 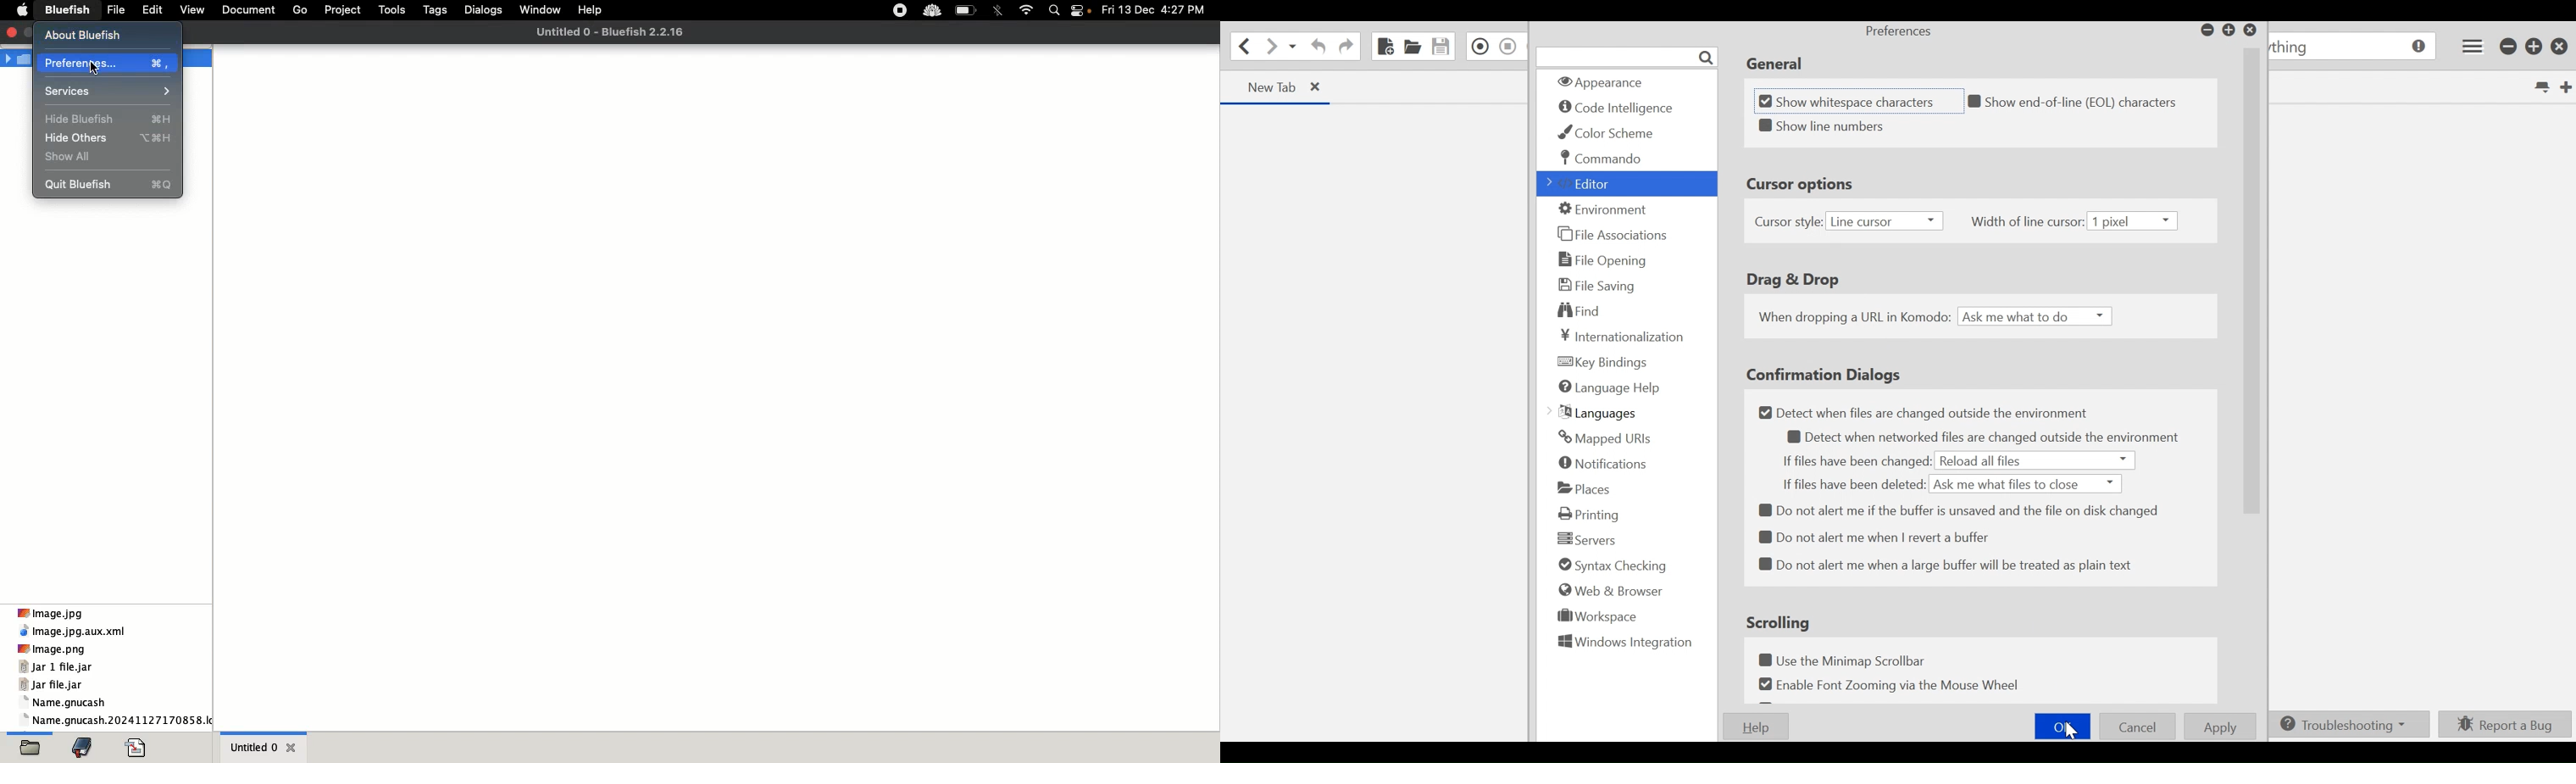 What do you see at coordinates (1613, 591) in the screenshot?
I see `Web & Browser` at bounding box center [1613, 591].